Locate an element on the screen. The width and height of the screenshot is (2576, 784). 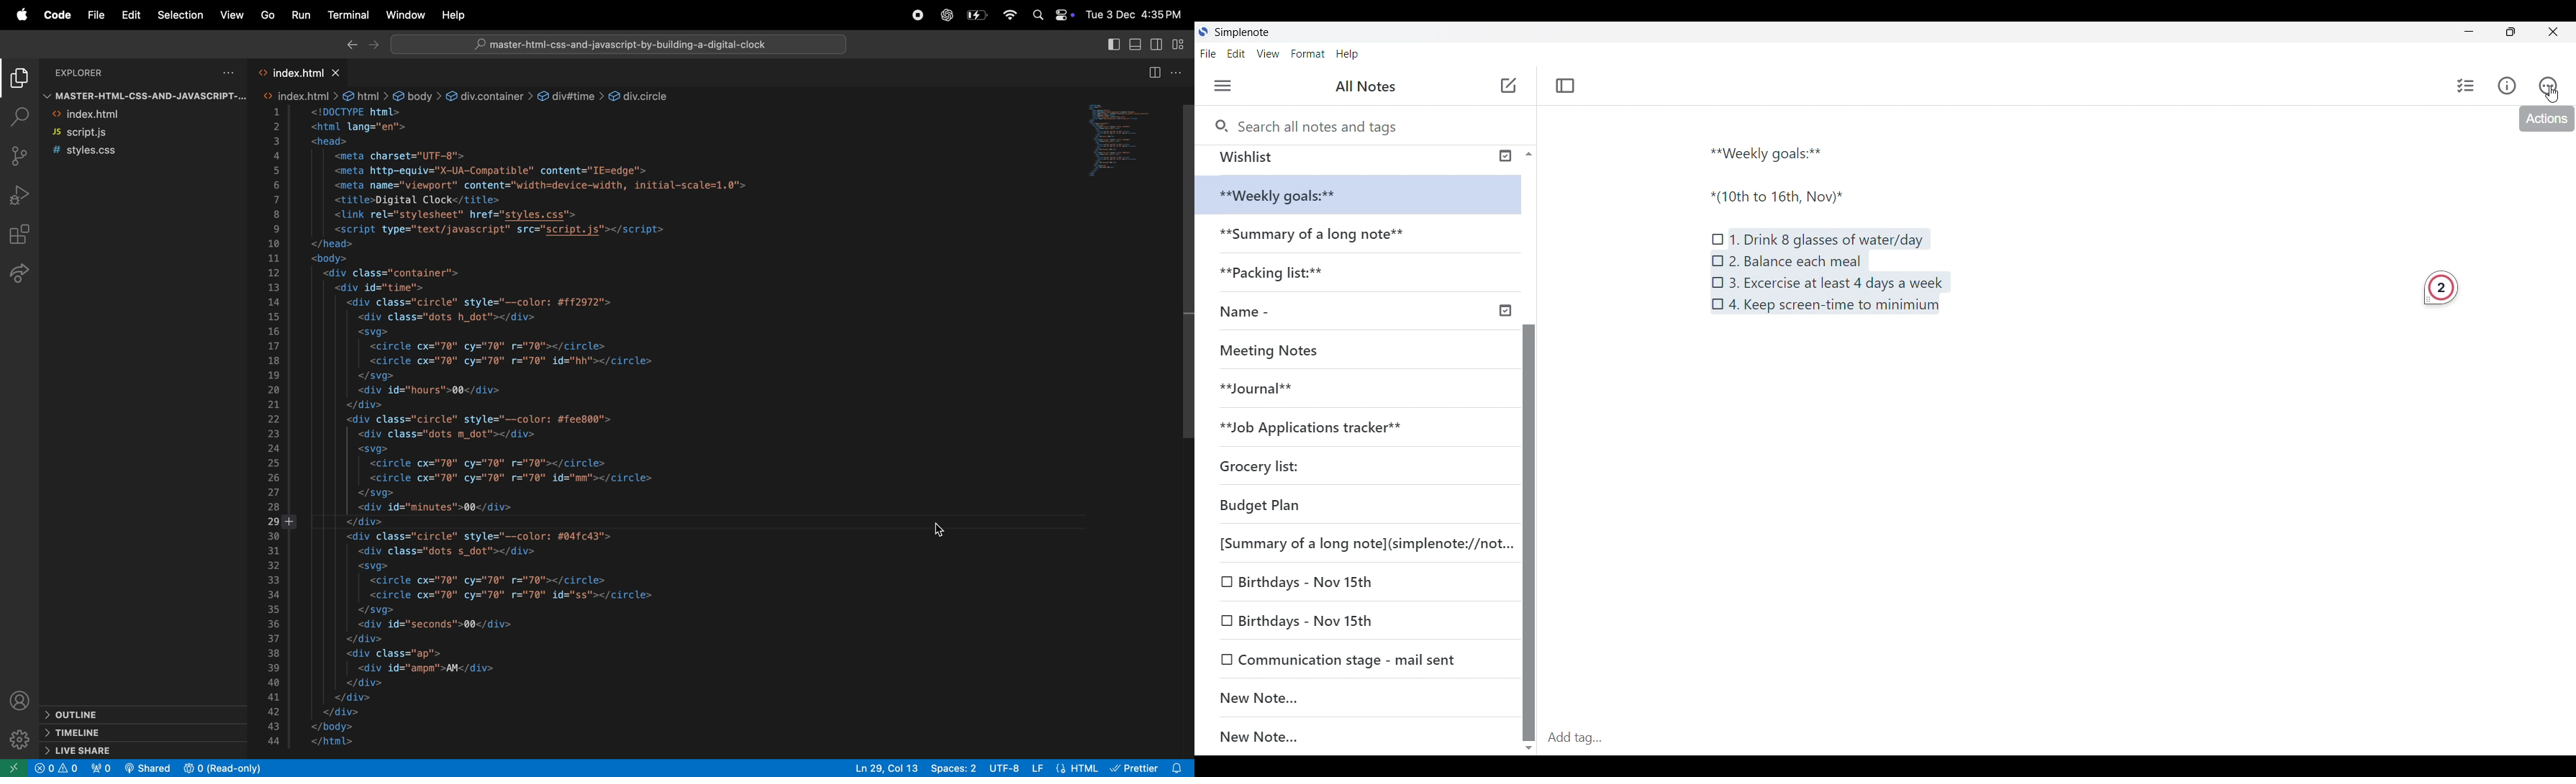
Search all notes and tags is located at coordinates (1318, 124).